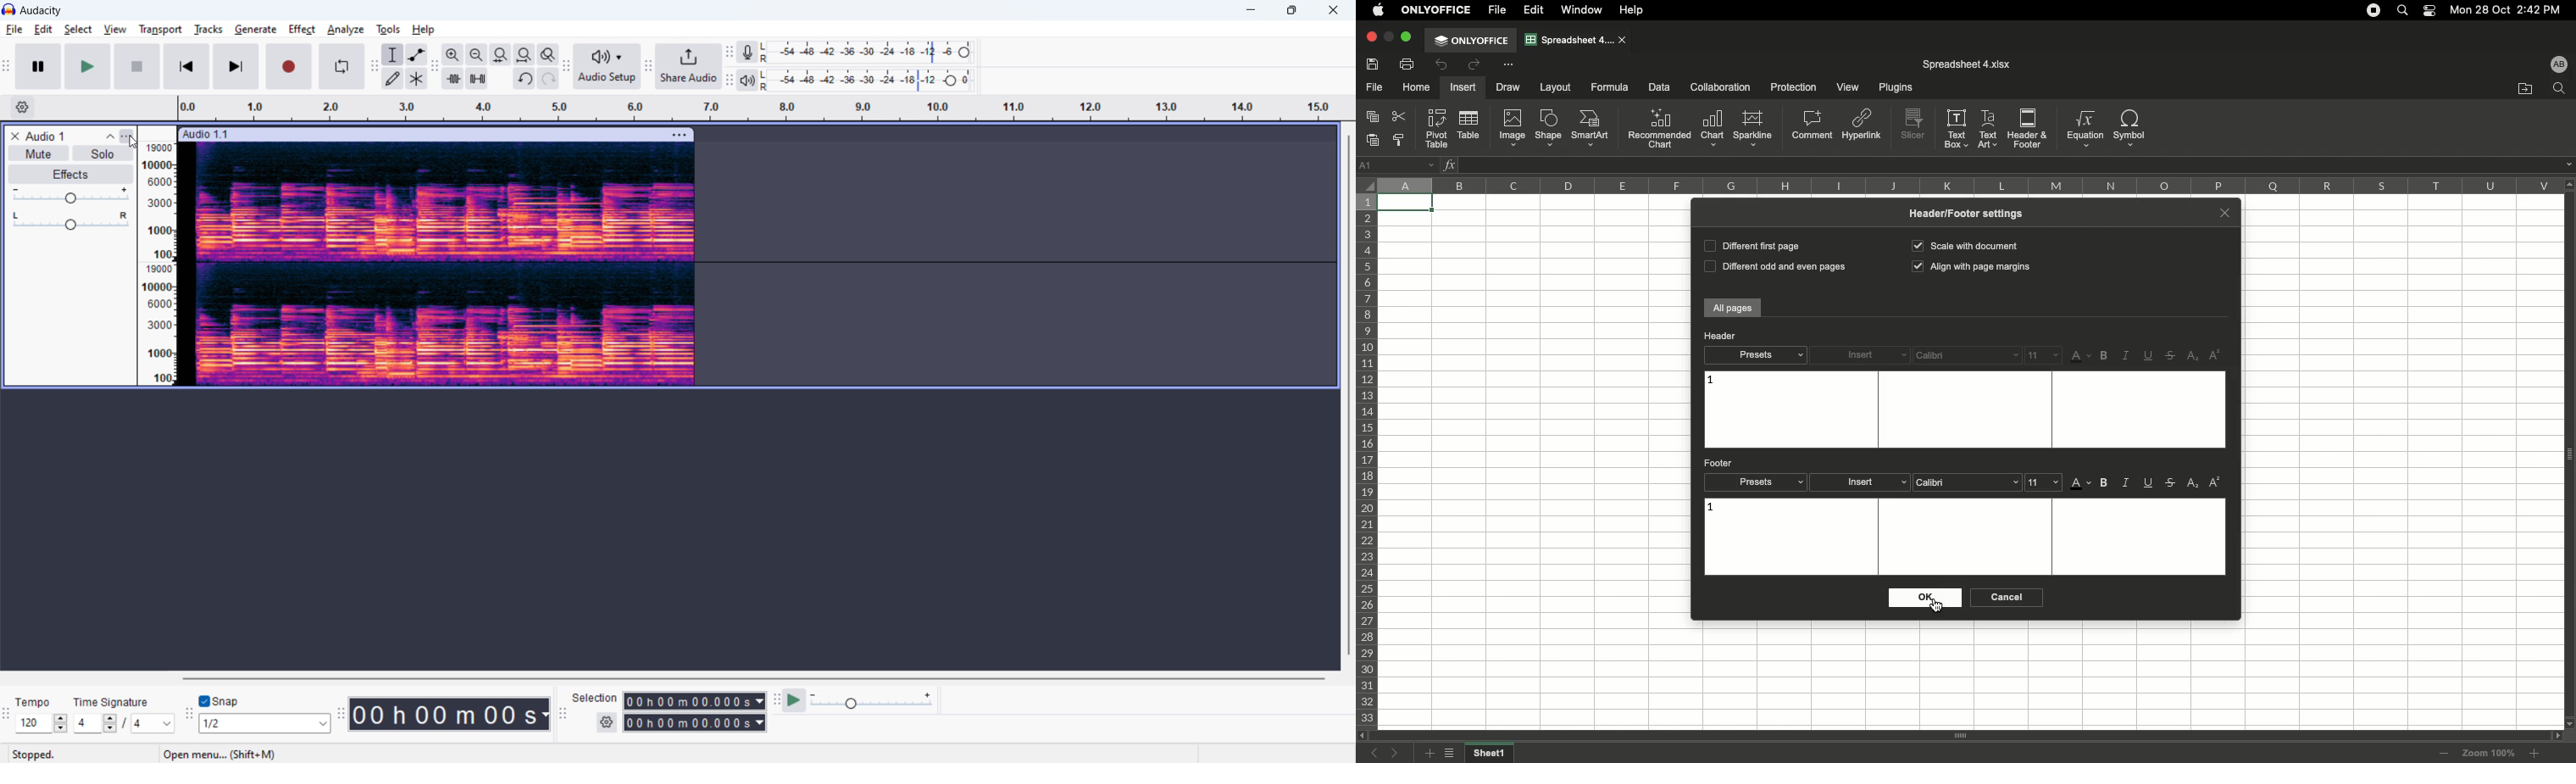  Describe the element at coordinates (453, 78) in the screenshot. I see `trim audio outside selection` at that location.